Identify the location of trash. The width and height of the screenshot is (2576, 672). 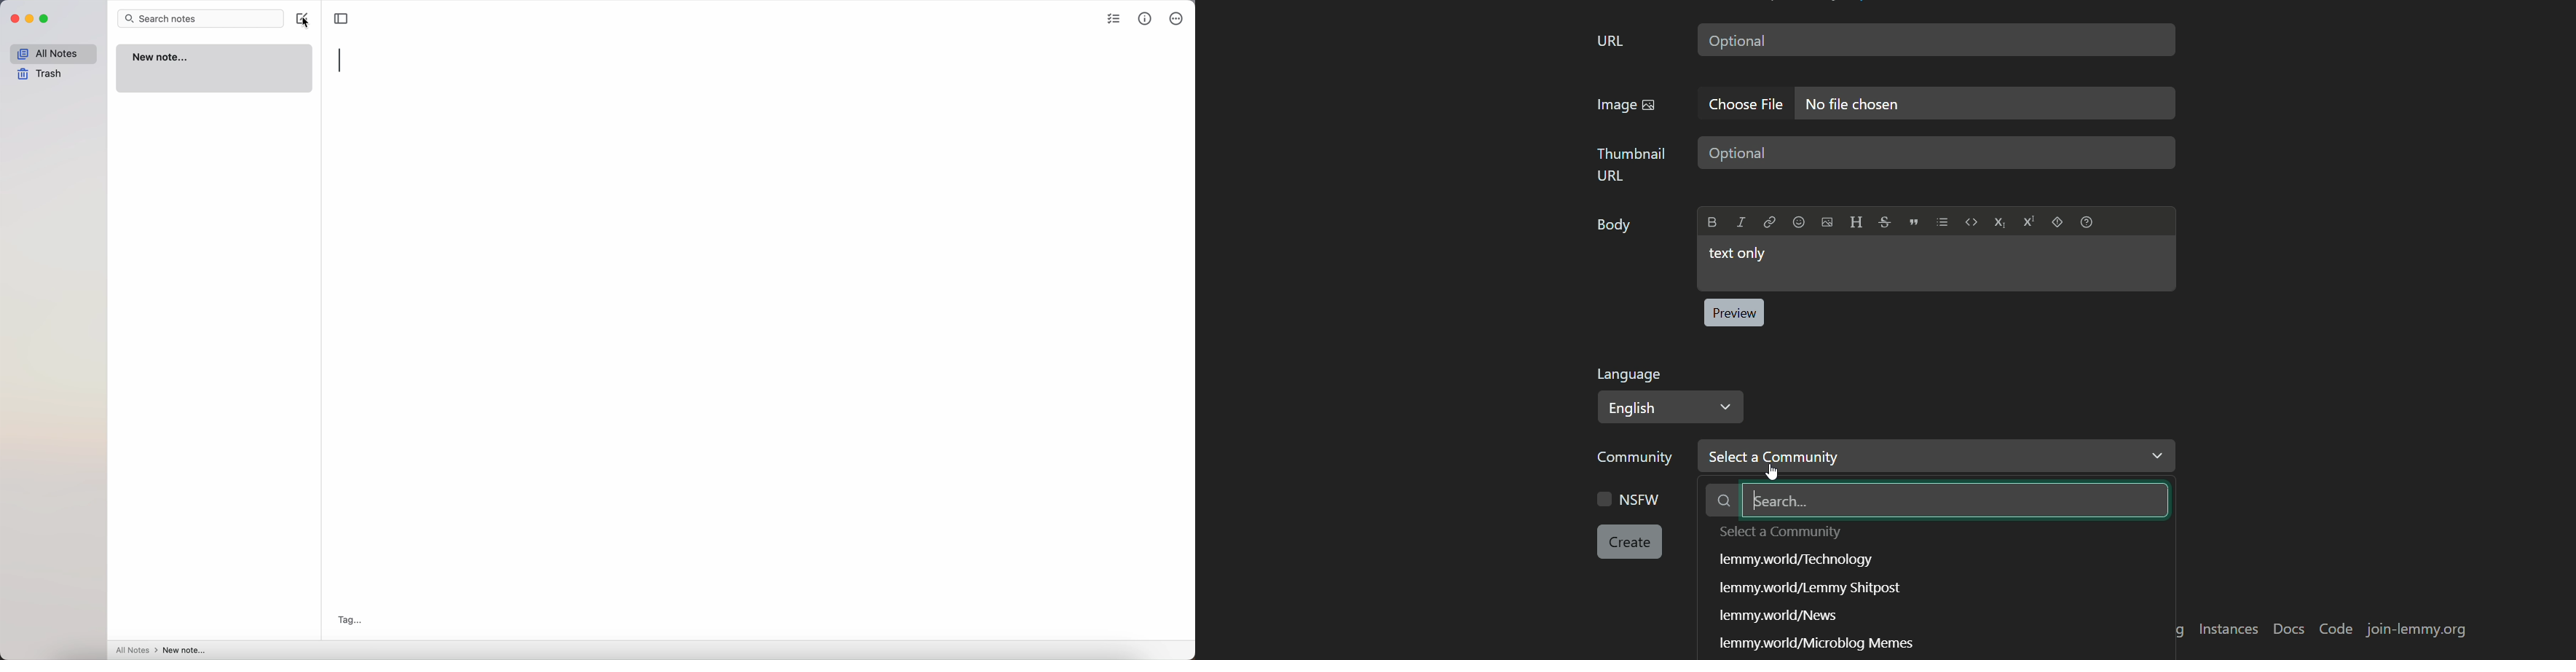
(40, 74).